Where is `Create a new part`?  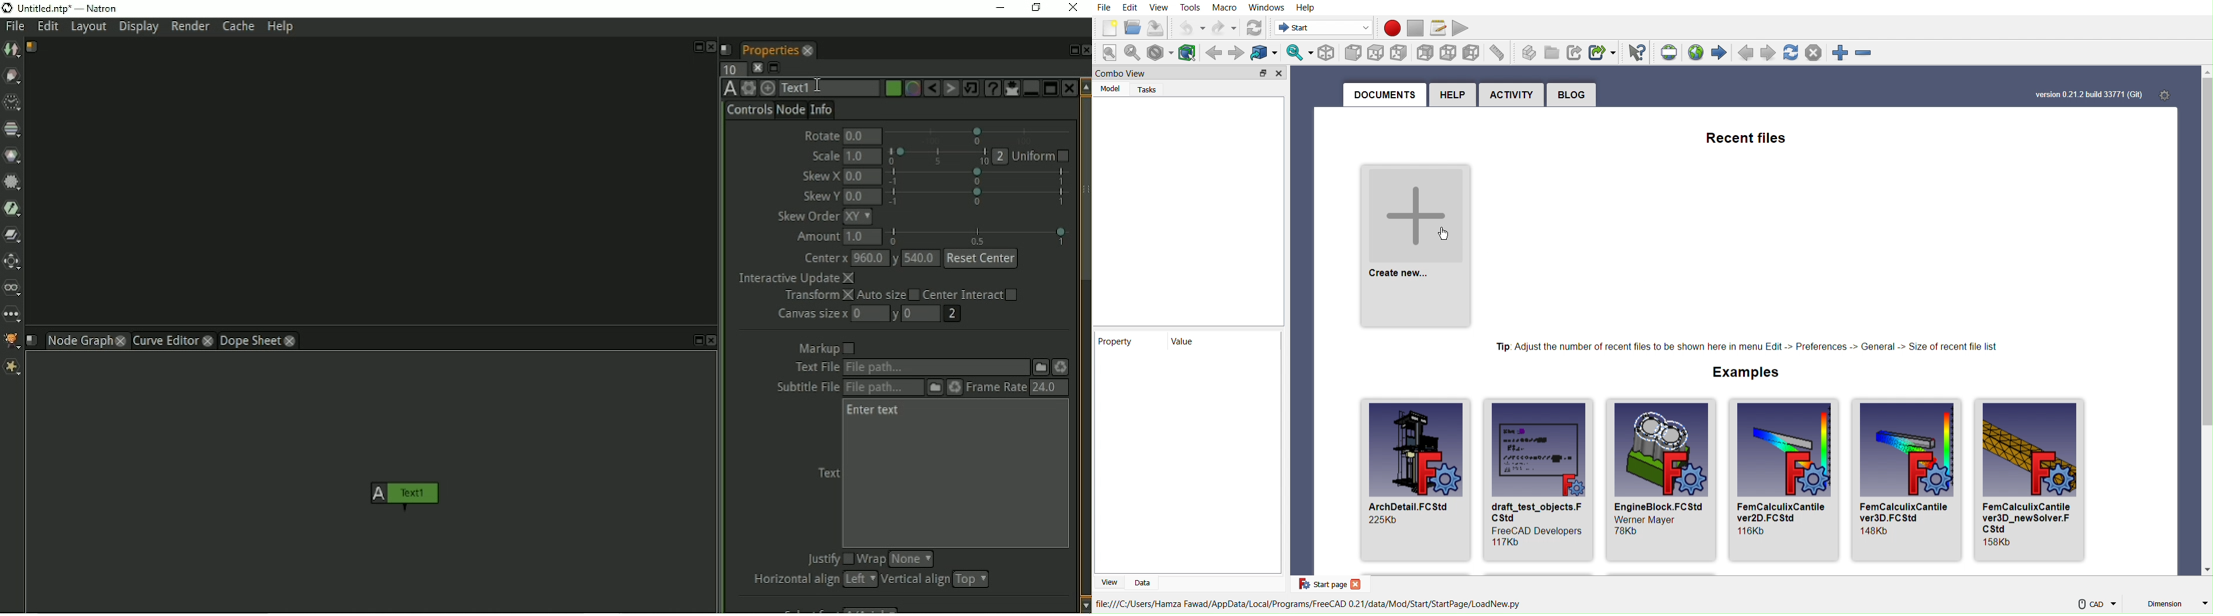 Create a new part is located at coordinates (1527, 52).